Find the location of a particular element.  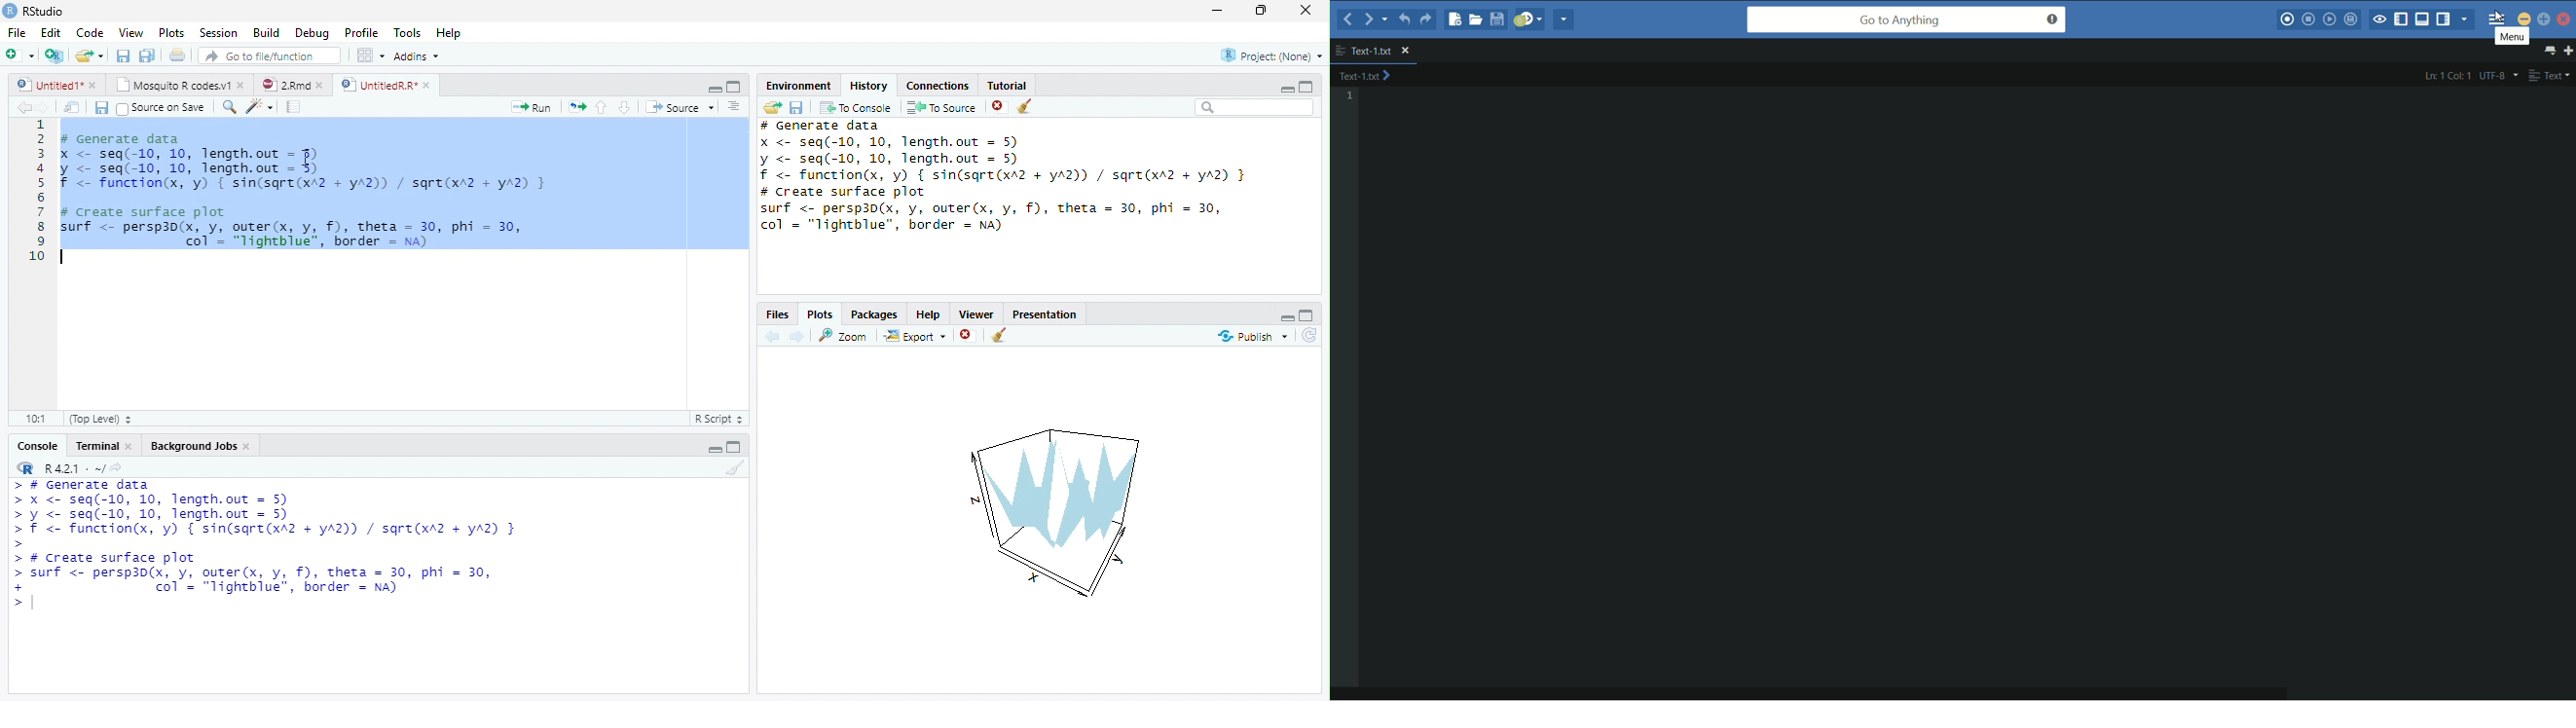

> # Generate data

> x <- seq(-10, 10, length. out = 5)

>y <- seq(-10, 10, length.out = 5)

> f < function(x, y) { sin(sart(xA2 + yA2)) / sart(xr2 + ya2) }
>

> # create surface plot

> surf <- persp3d(x, y, outer (x, y, f), theta = 30, phi = 30,

+ col = “Tightbiue®, border = Na)

>| is located at coordinates (272, 546).